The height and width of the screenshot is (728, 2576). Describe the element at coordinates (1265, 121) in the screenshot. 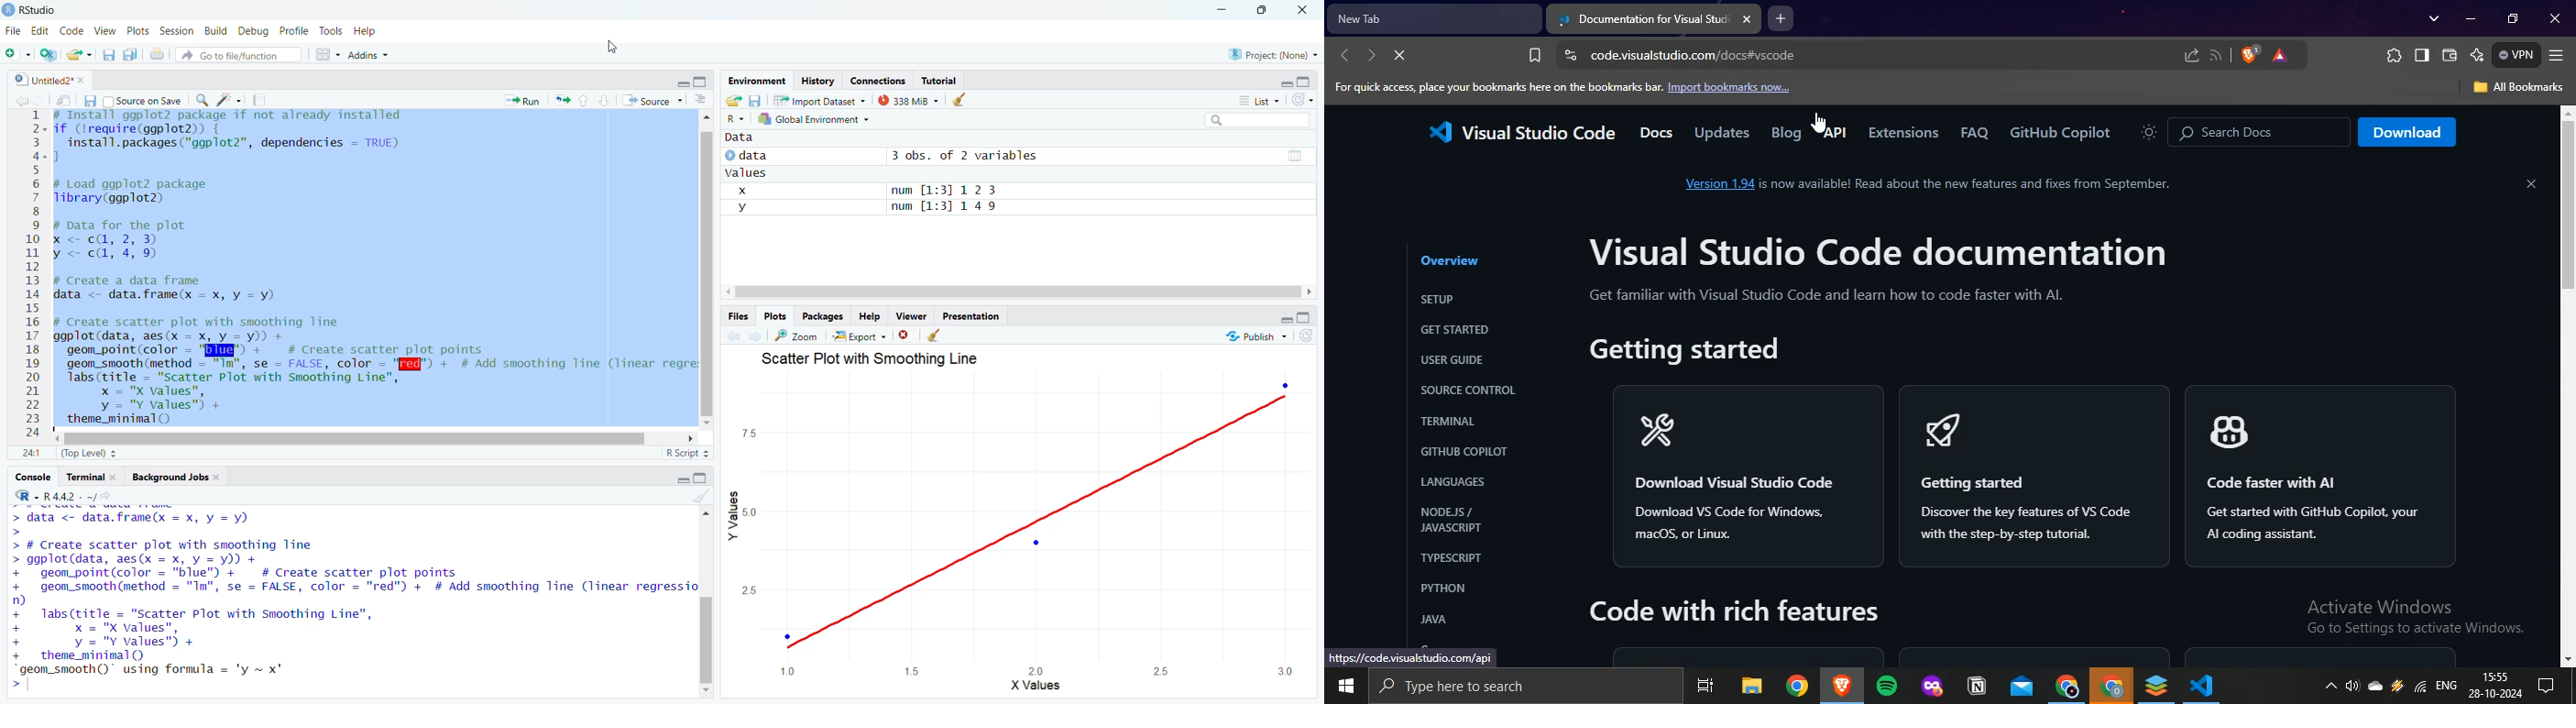

I see `search bar` at that location.